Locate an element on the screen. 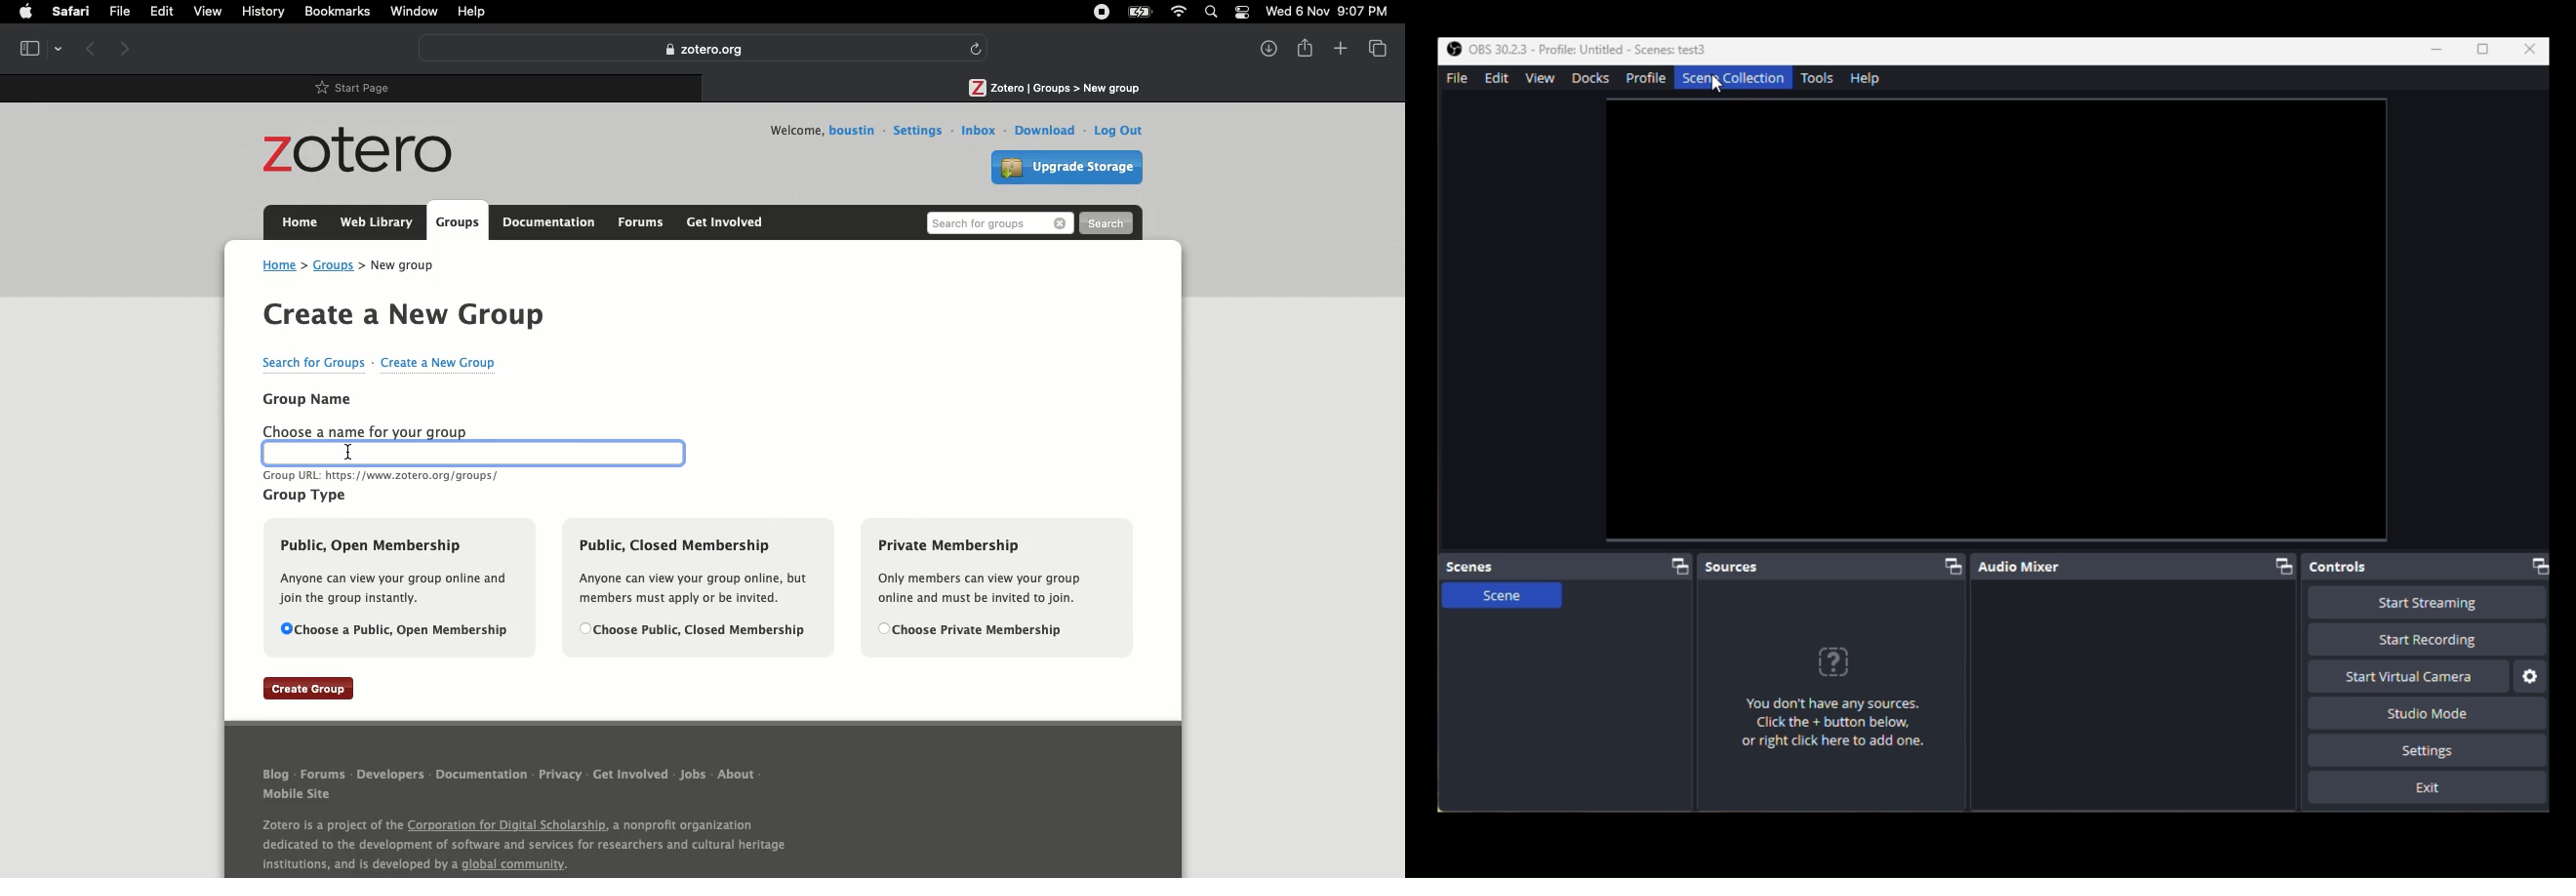 The image size is (2576, 896). Bookmarks is located at coordinates (338, 12).